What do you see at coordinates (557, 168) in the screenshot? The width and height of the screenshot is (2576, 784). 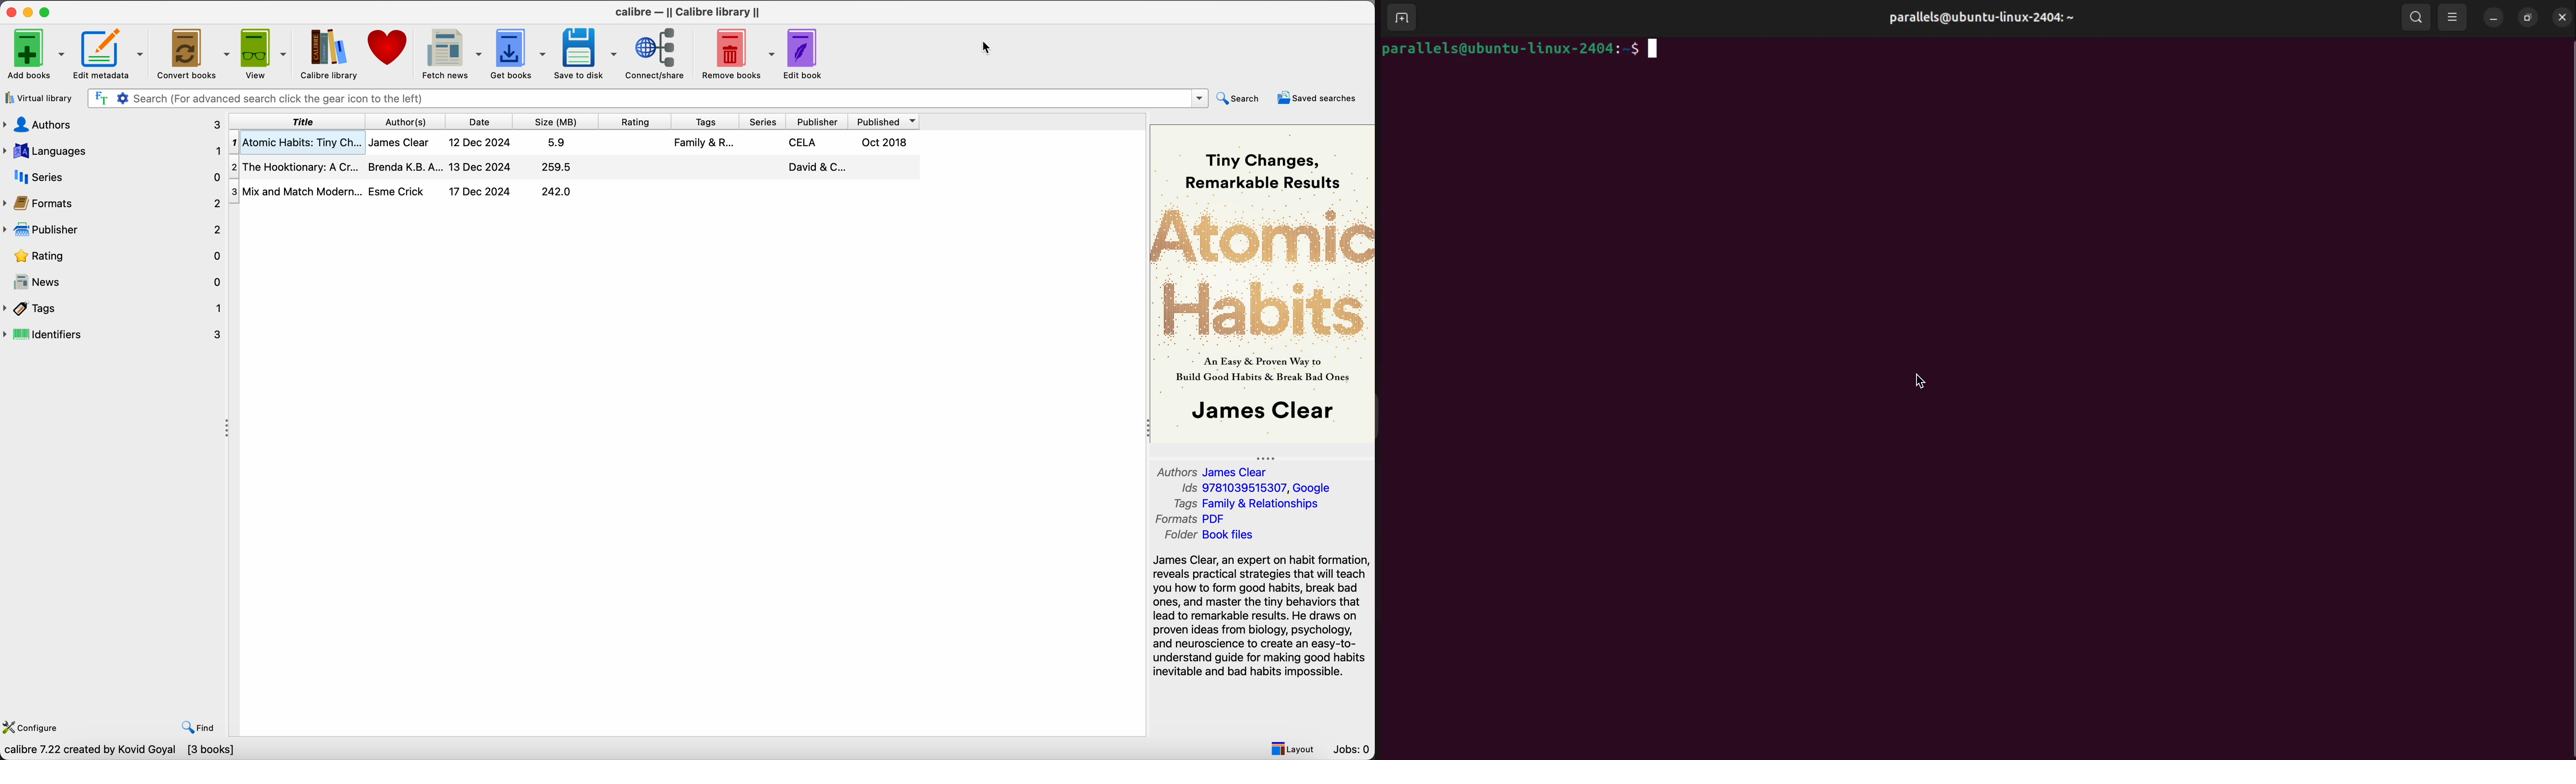 I see `259.5` at bounding box center [557, 168].